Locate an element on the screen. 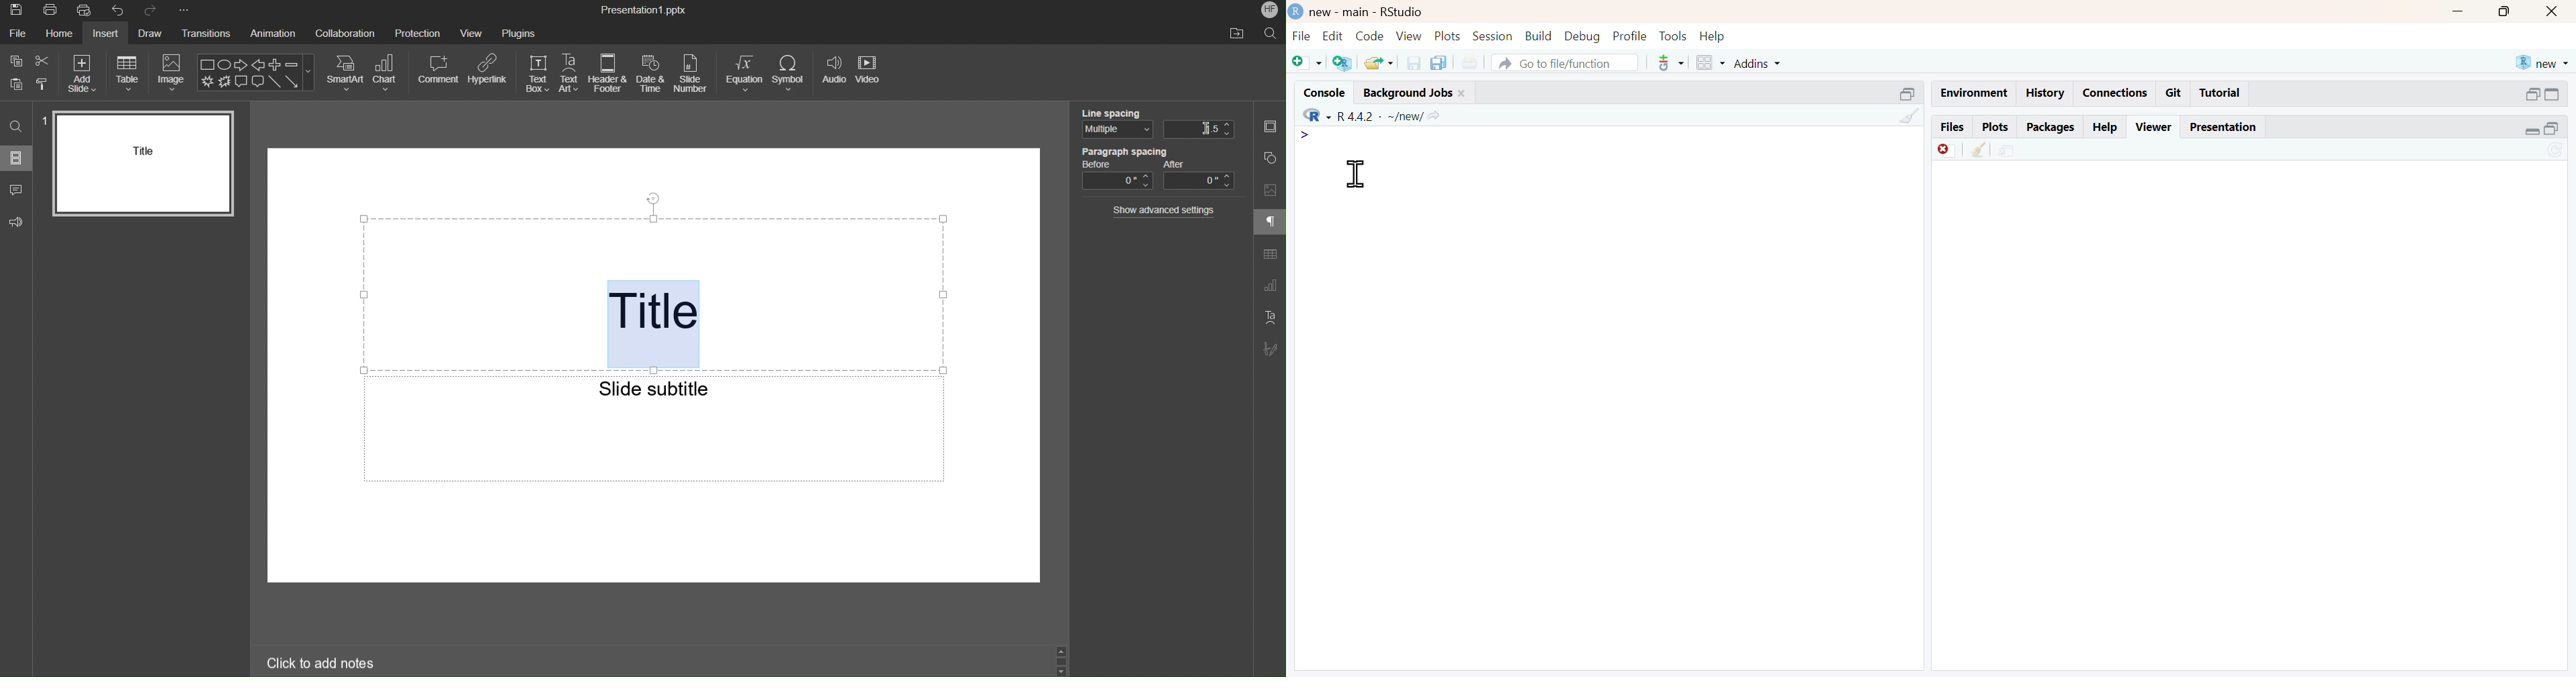 This screenshot has width=2576, height=700. Date and Time is located at coordinates (652, 75).